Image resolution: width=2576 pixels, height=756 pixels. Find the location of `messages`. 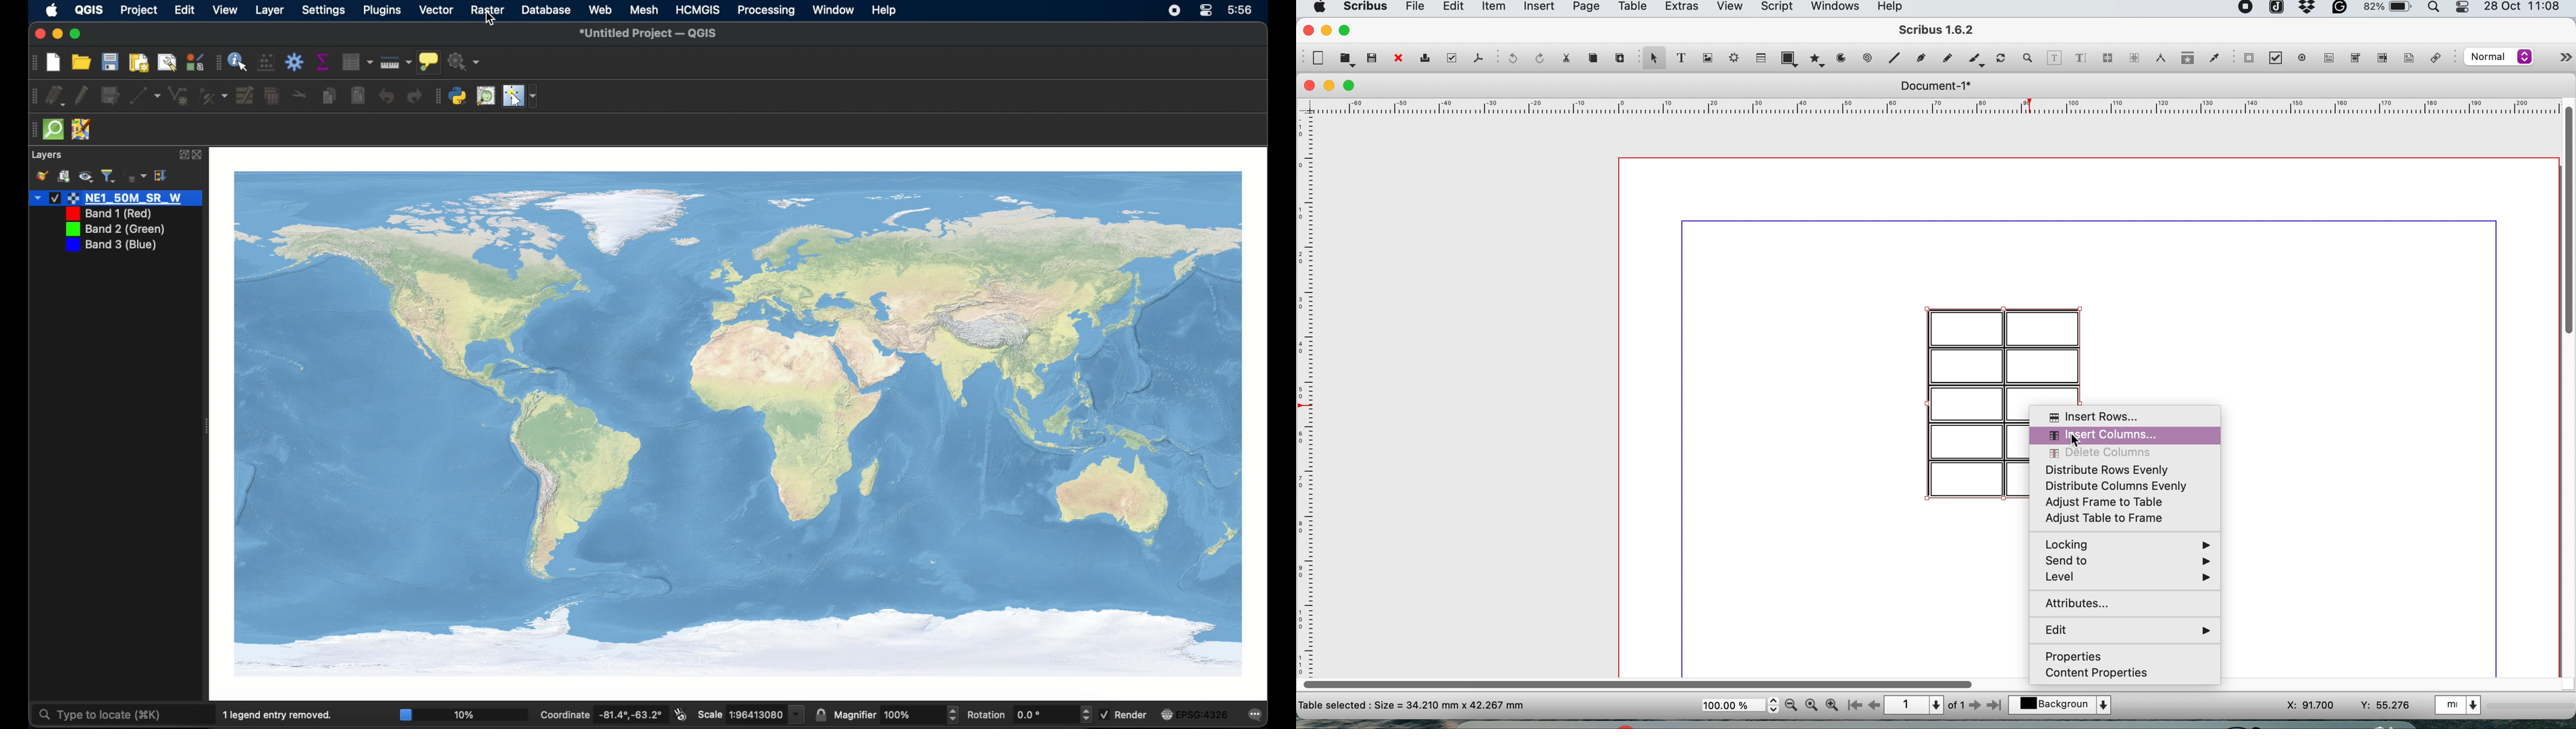

messages is located at coordinates (1257, 716).